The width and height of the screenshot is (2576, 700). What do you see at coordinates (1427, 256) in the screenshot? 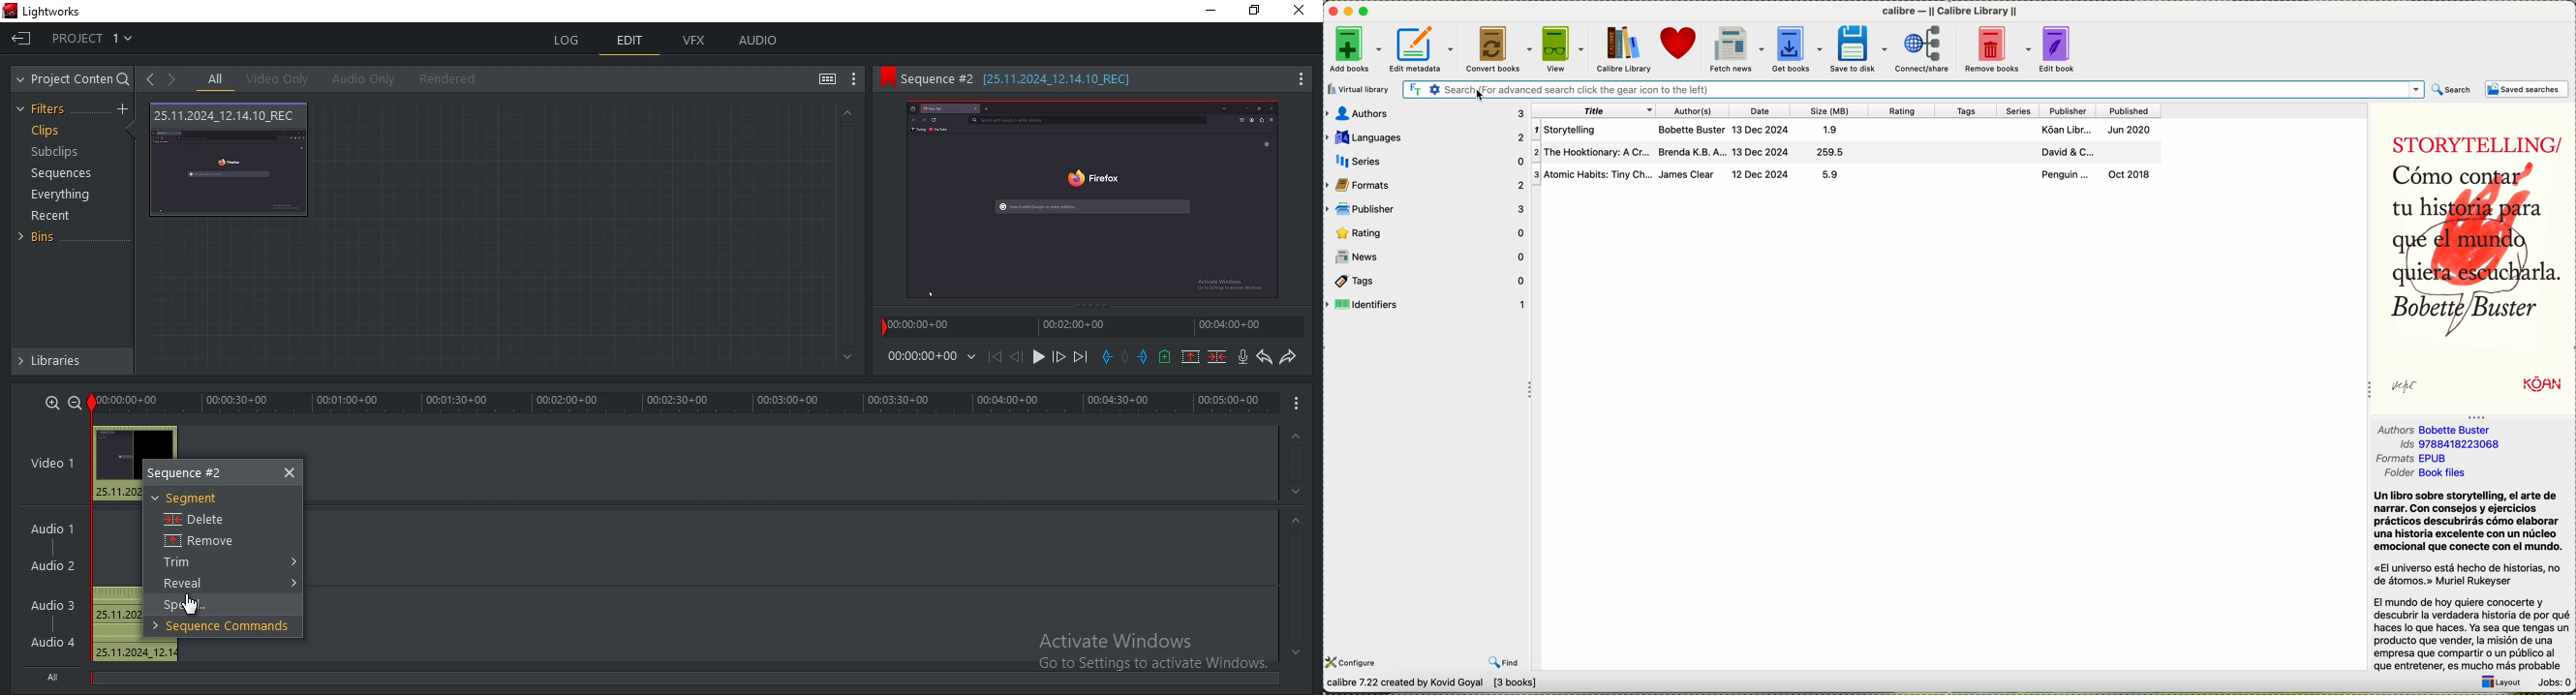
I see `news` at bounding box center [1427, 256].